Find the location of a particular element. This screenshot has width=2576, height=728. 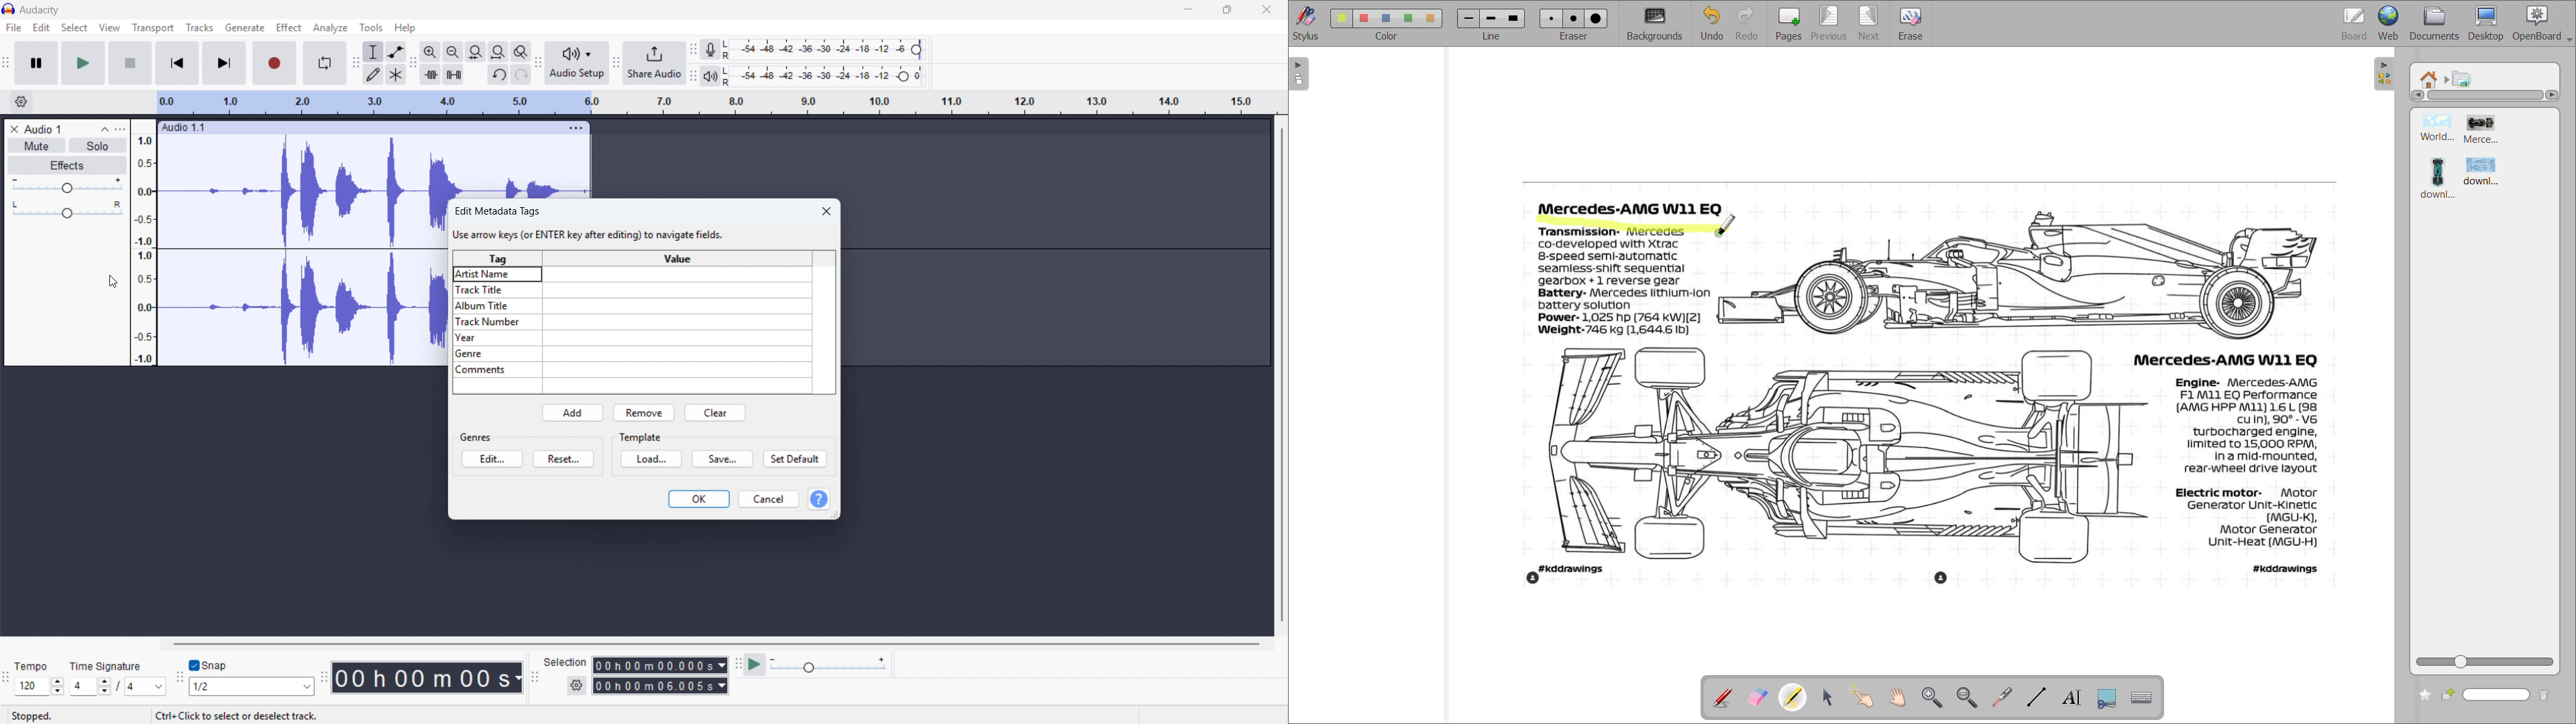

Value is located at coordinates (475, 438).